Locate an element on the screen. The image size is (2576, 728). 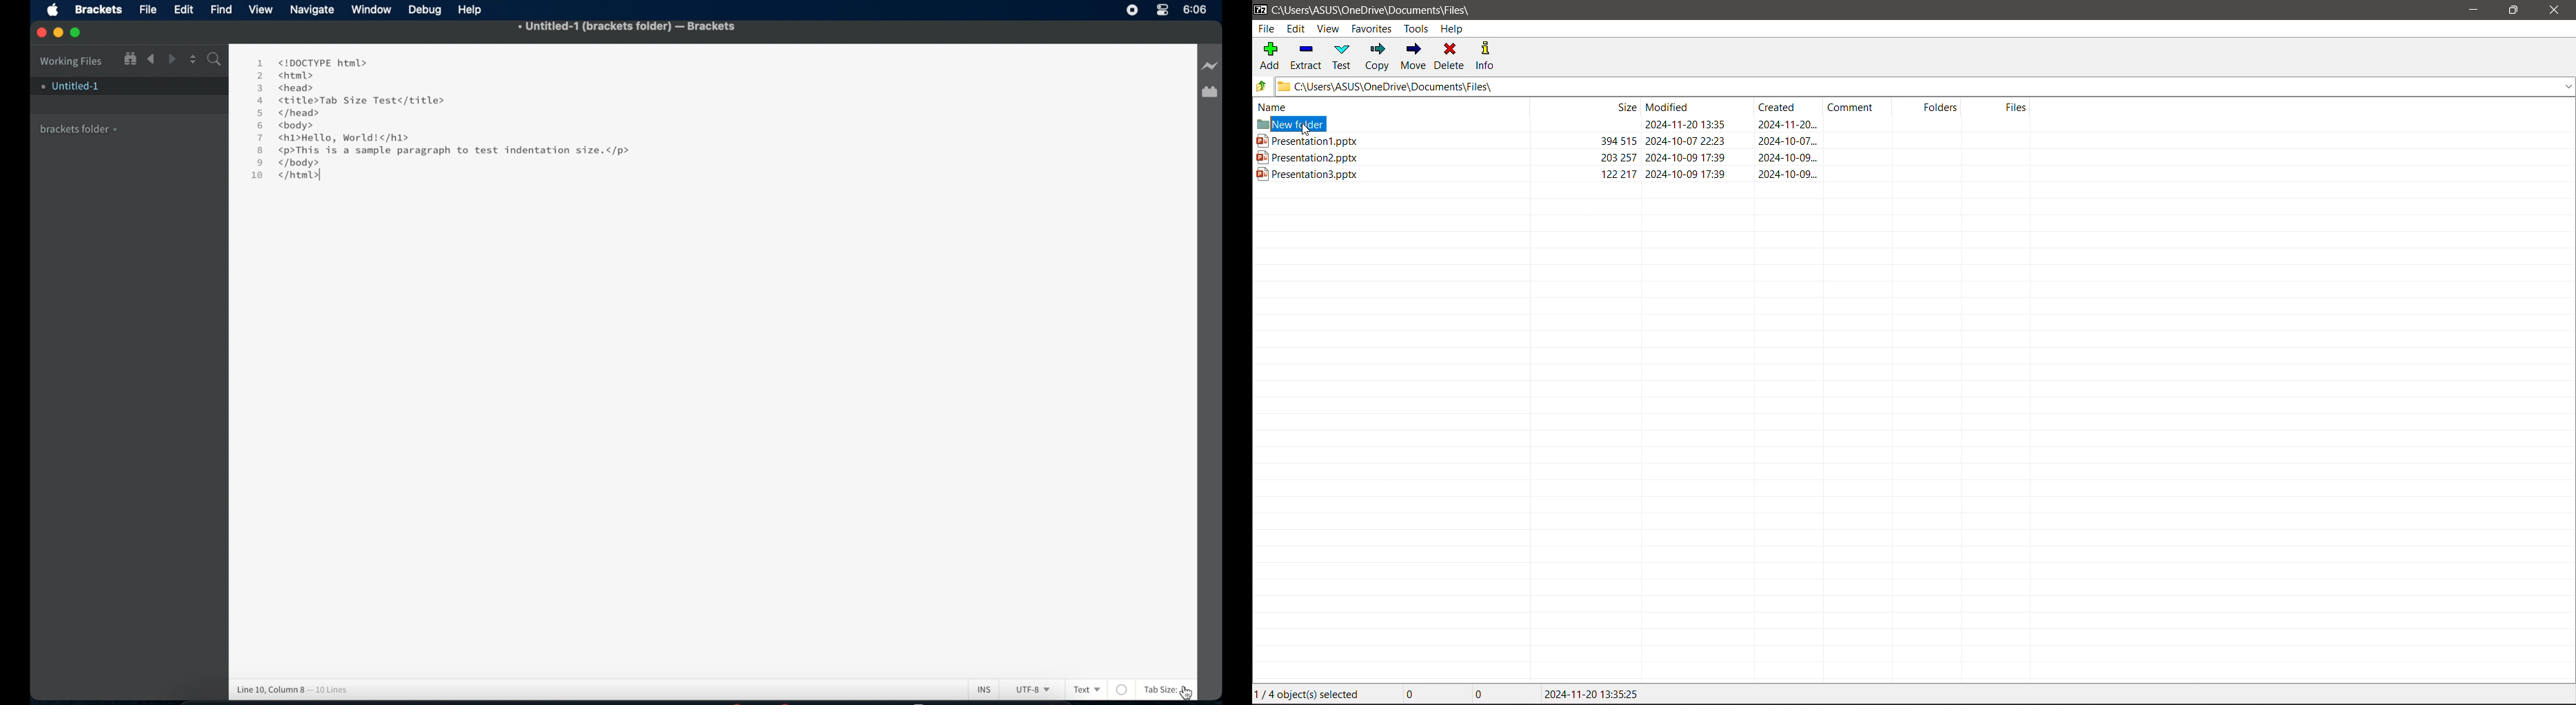
Move is located at coordinates (1413, 54).